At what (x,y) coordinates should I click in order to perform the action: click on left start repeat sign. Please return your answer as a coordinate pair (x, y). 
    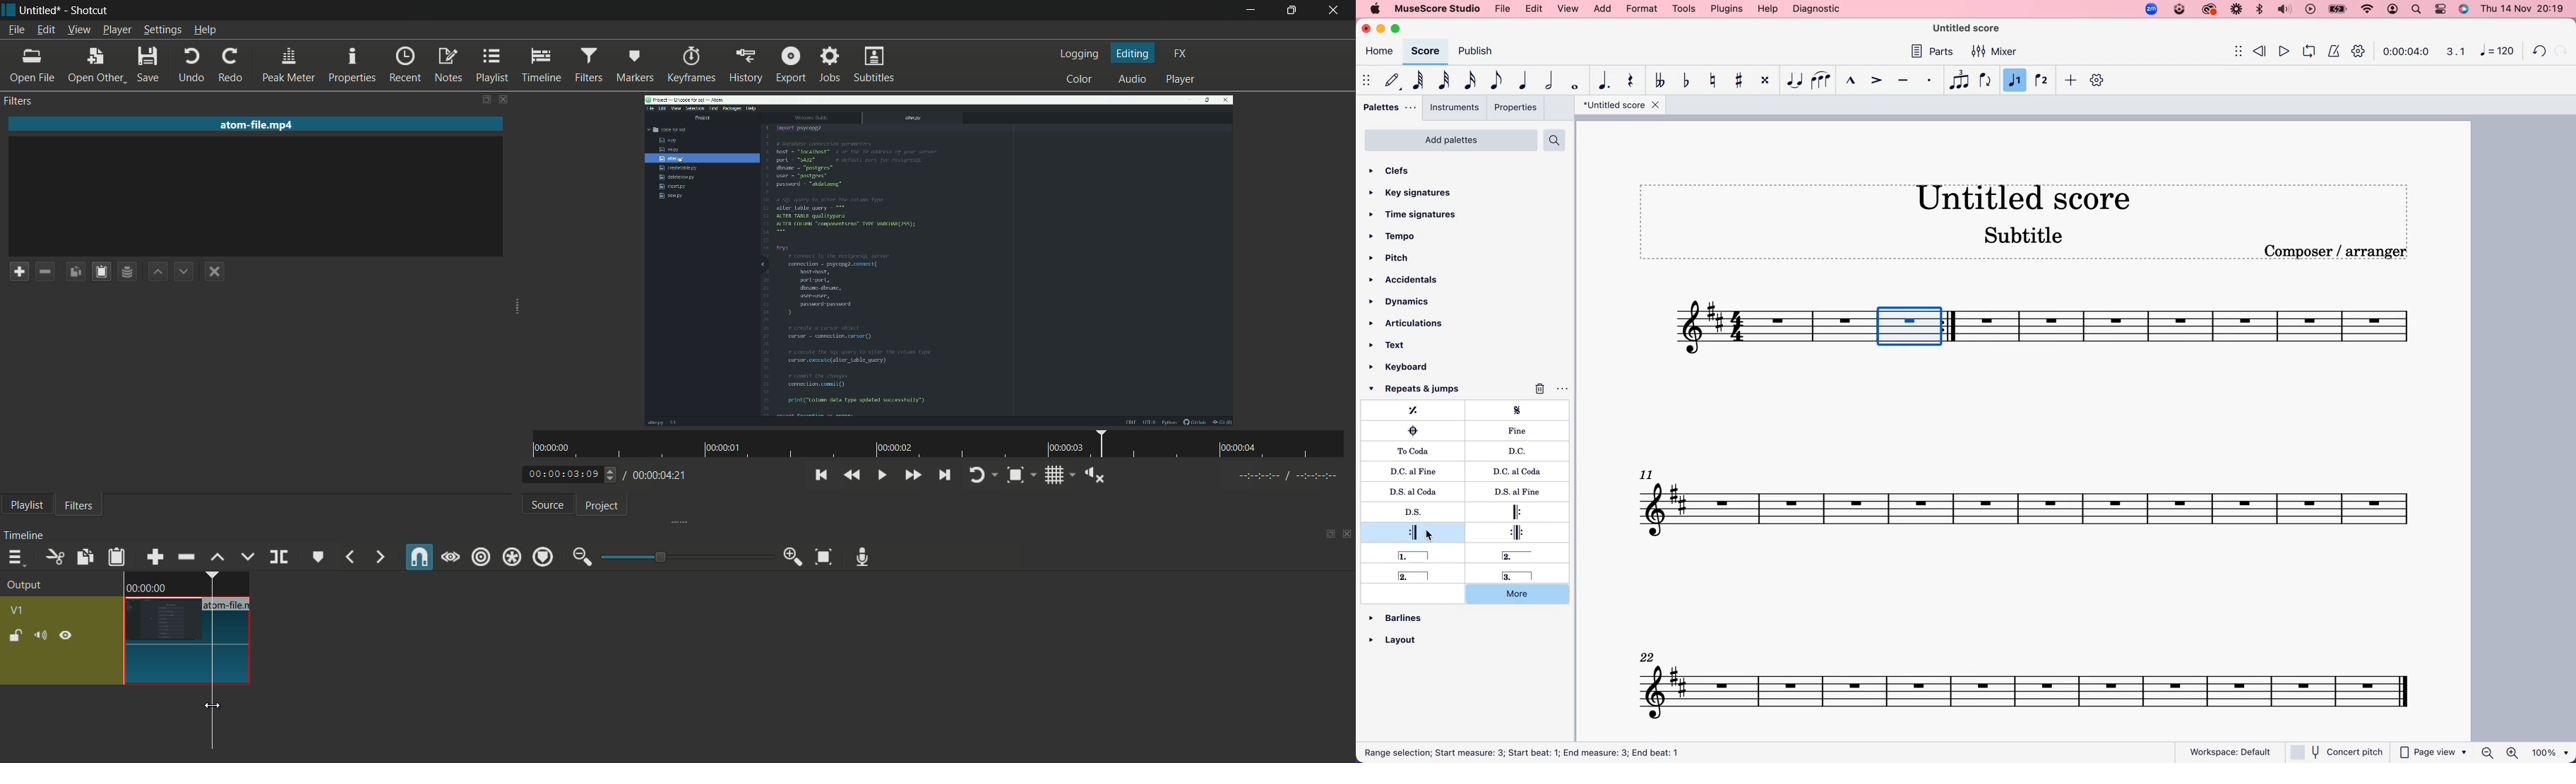
    Looking at the image, I should click on (1520, 511).